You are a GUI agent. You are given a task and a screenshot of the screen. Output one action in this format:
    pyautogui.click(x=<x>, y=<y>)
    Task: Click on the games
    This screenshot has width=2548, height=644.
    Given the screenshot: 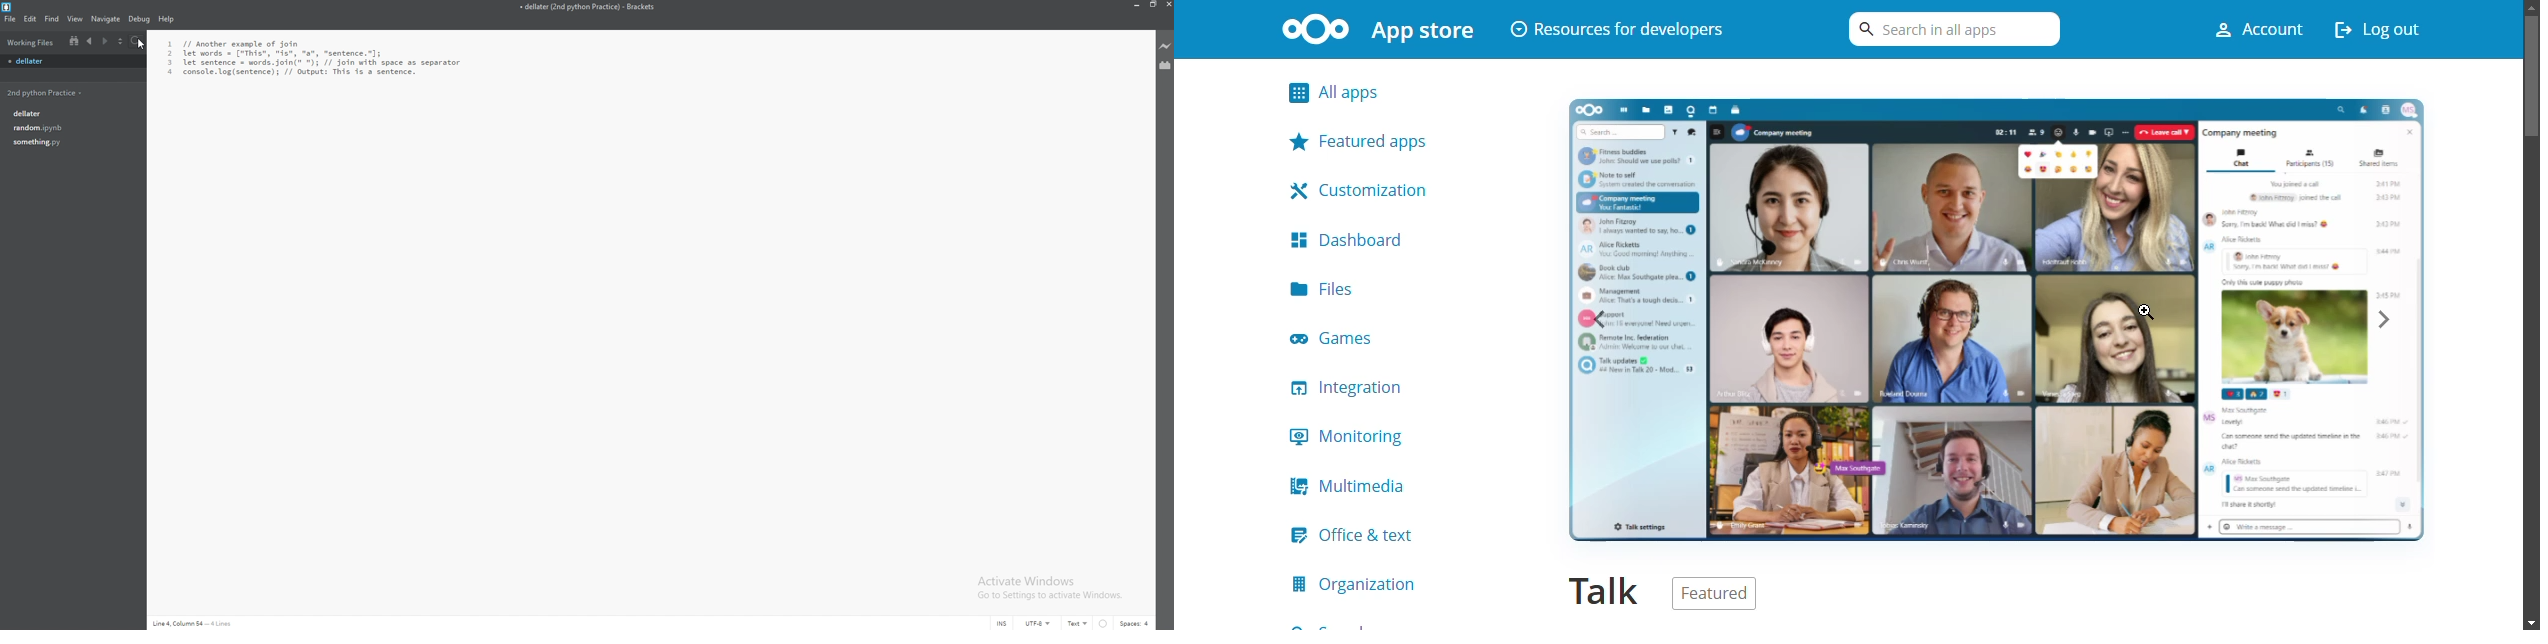 What is the action you would take?
    pyautogui.click(x=1349, y=338)
    